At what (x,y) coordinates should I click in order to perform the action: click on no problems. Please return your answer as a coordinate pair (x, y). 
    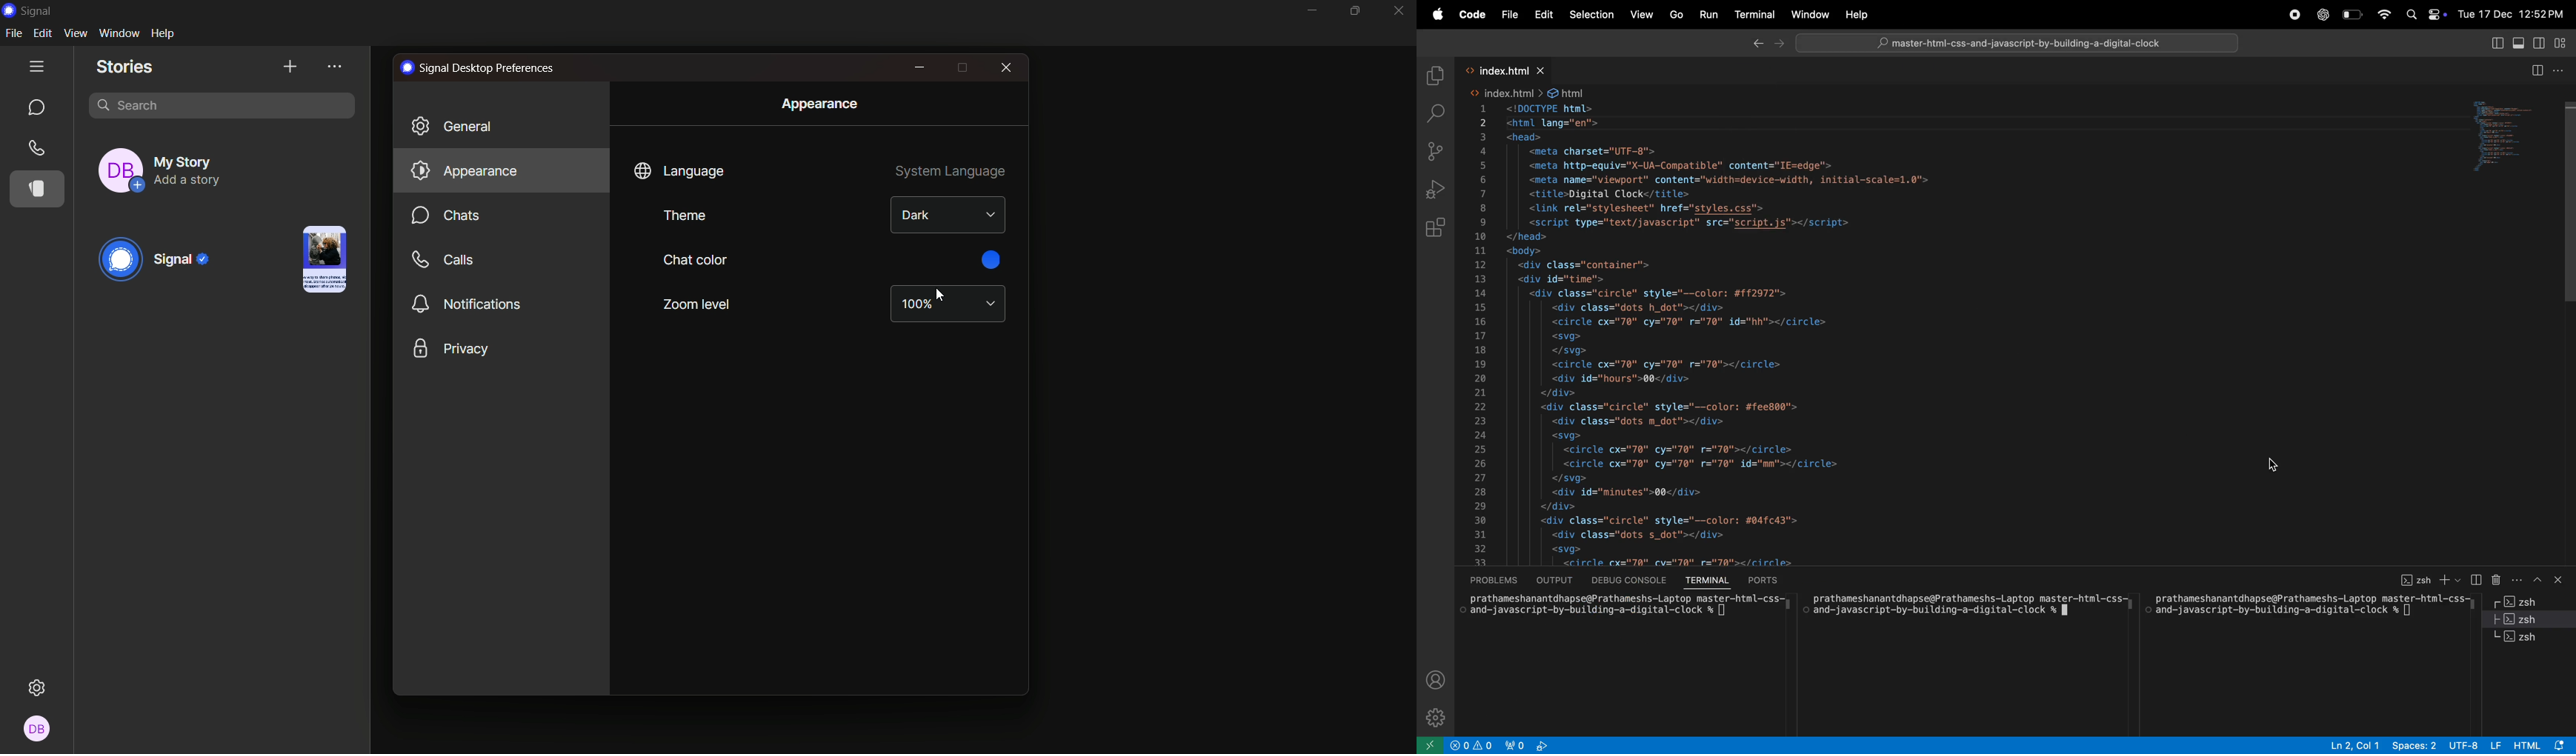
    Looking at the image, I should click on (1473, 745).